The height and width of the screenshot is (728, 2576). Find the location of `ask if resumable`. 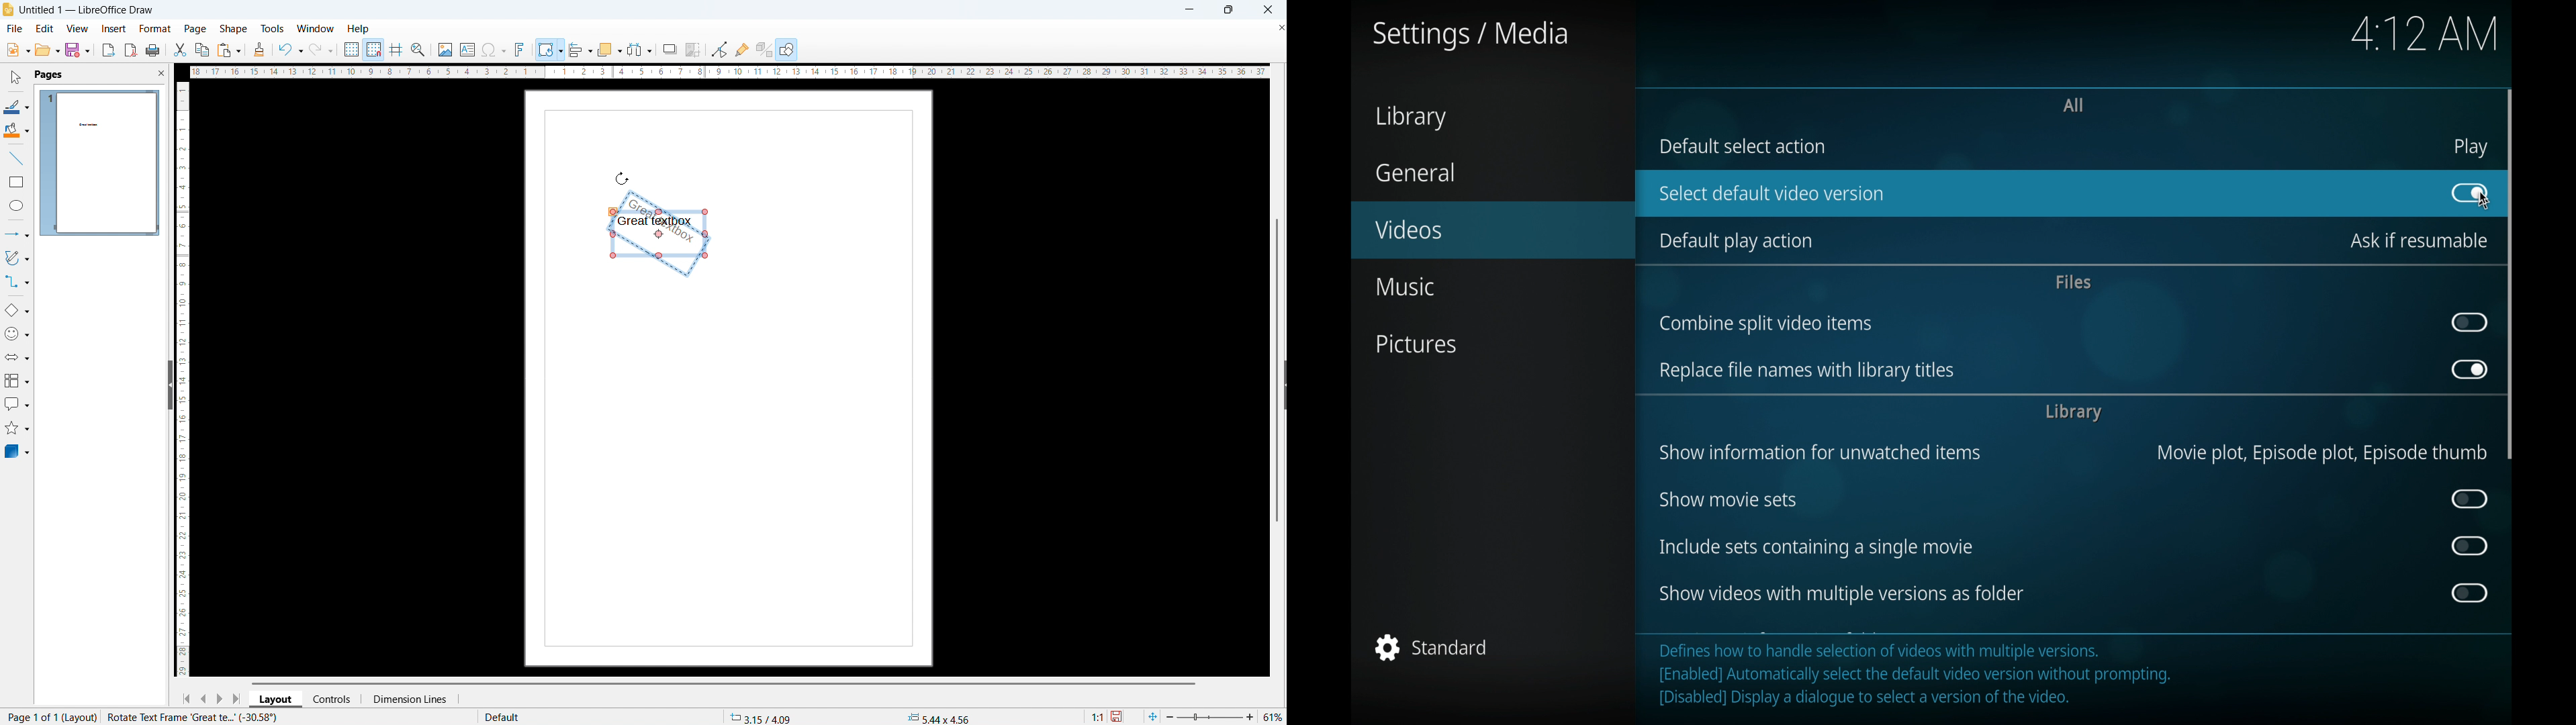

ask if resumable is located at coordinates (2413, 240).